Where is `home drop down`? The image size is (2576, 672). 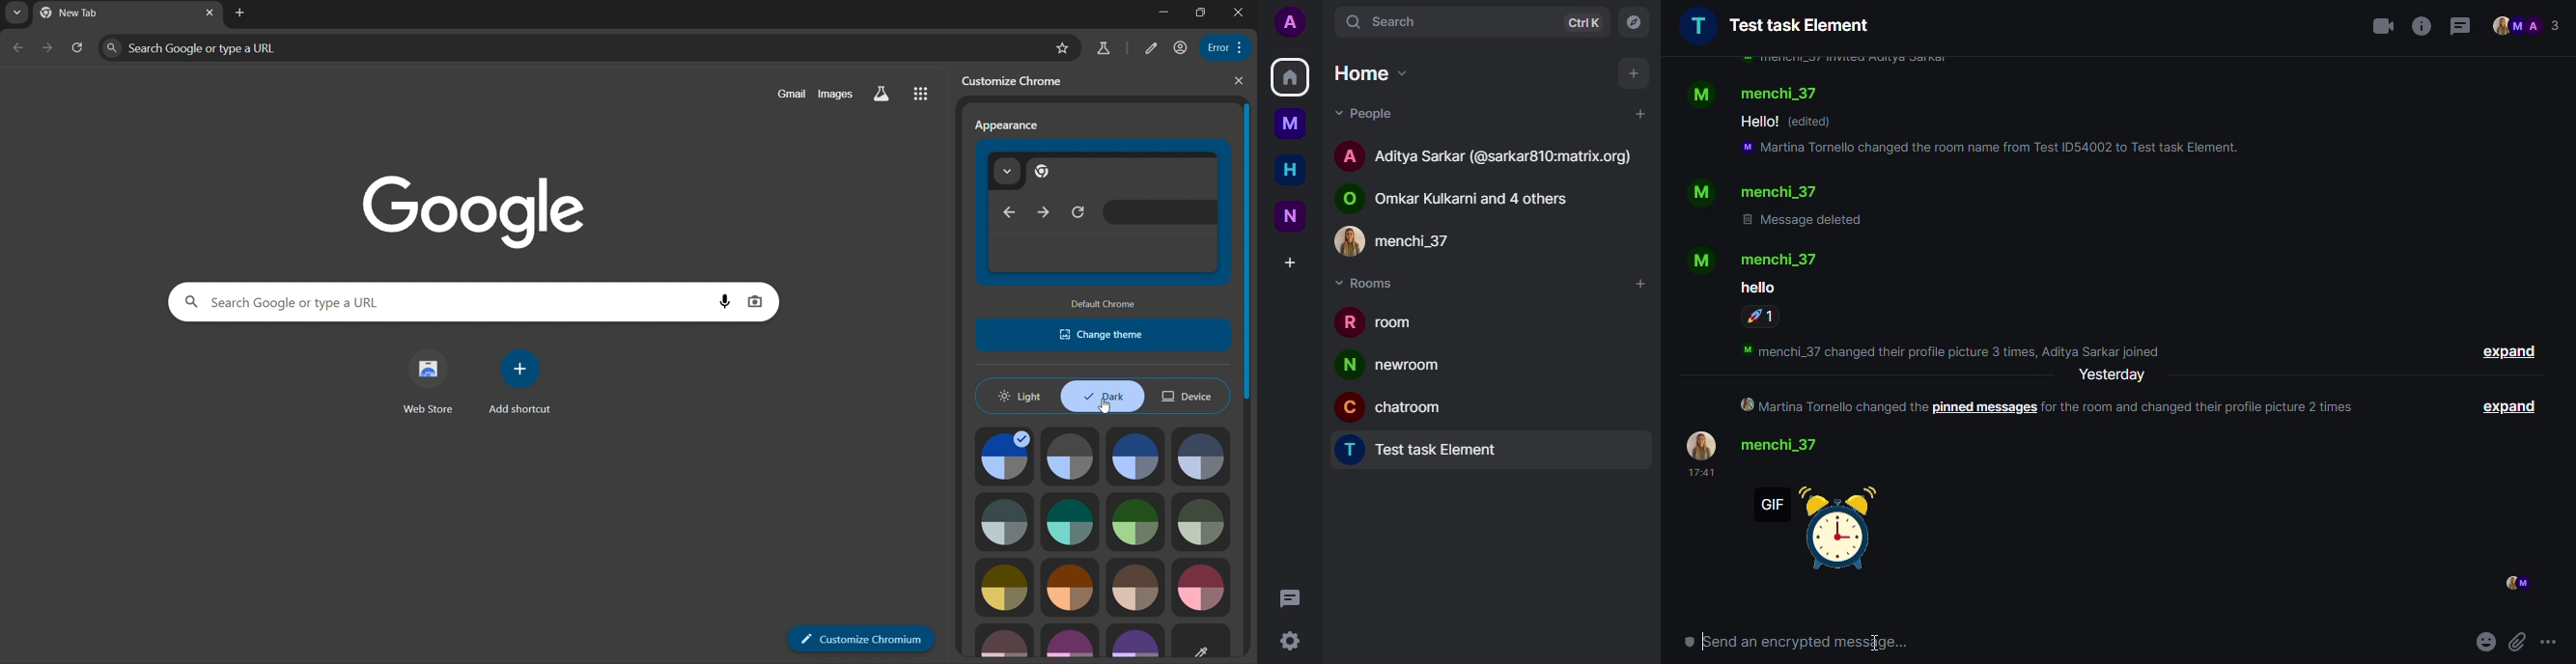
home drop down is located at coordinates (1375, 74).